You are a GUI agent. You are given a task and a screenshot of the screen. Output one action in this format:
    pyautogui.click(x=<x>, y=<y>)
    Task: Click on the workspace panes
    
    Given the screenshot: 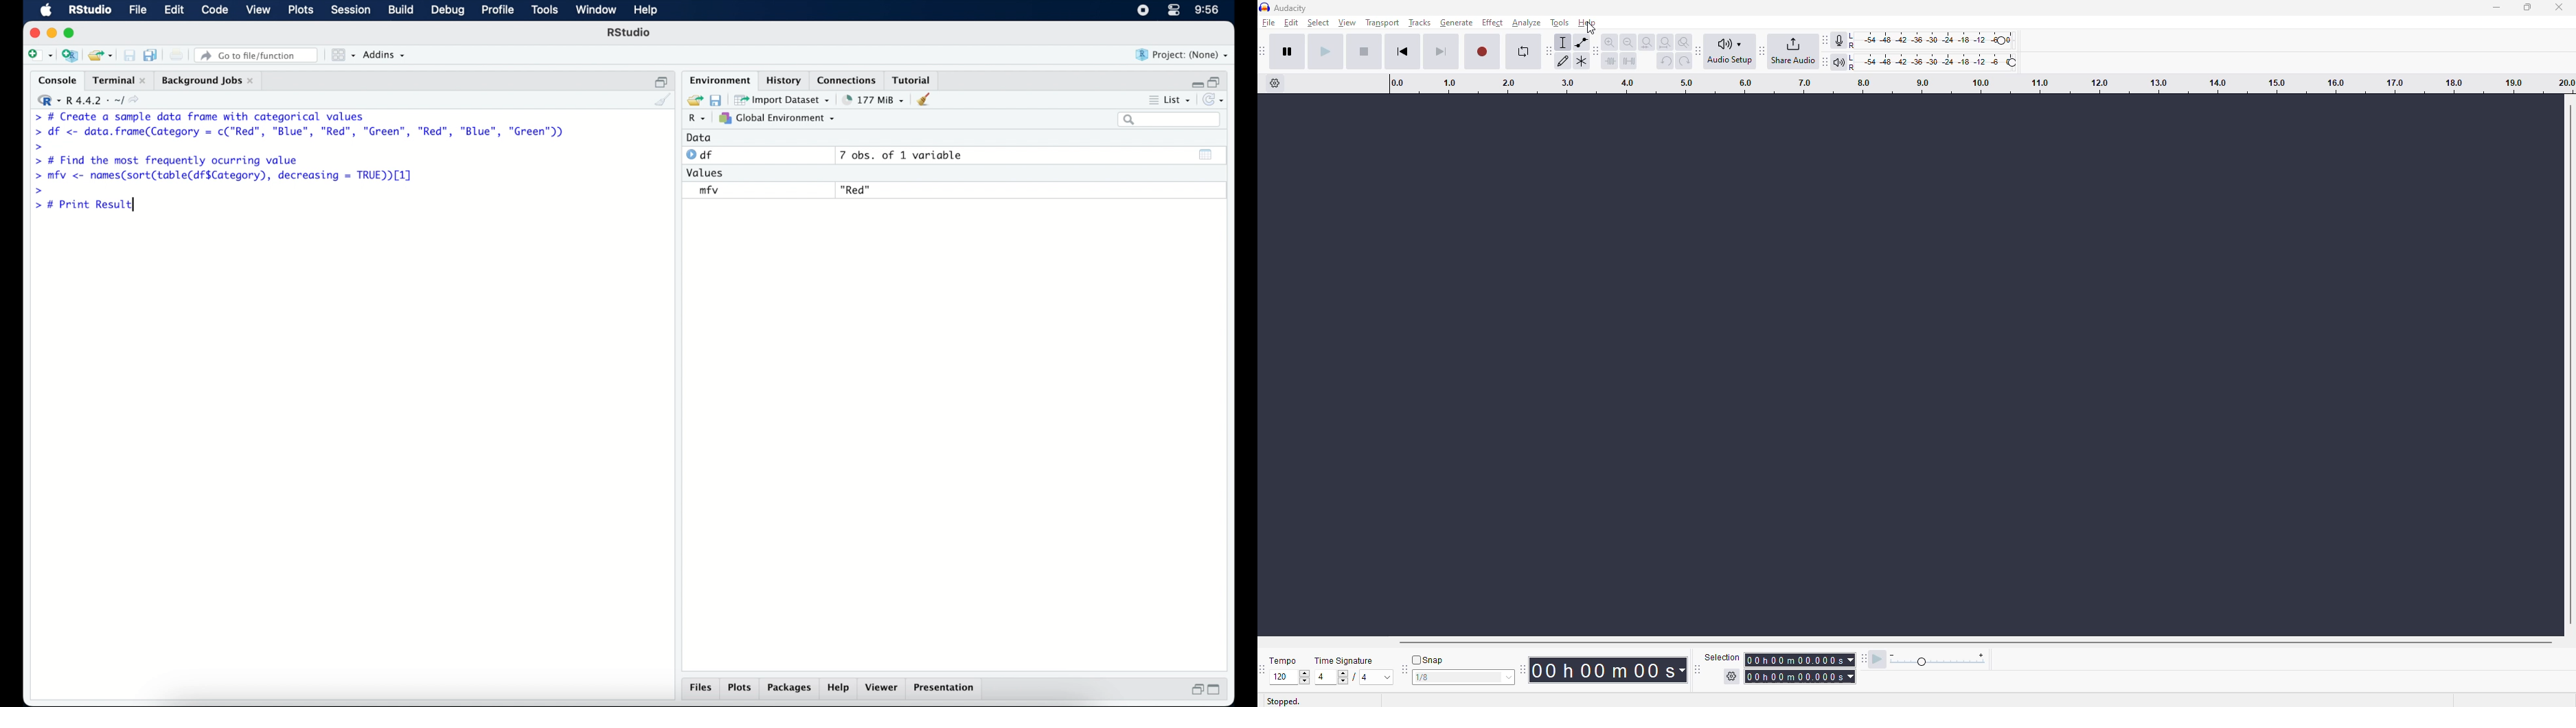 What is the action you would take?
    pyautogui.click(x=343, y=55)
    